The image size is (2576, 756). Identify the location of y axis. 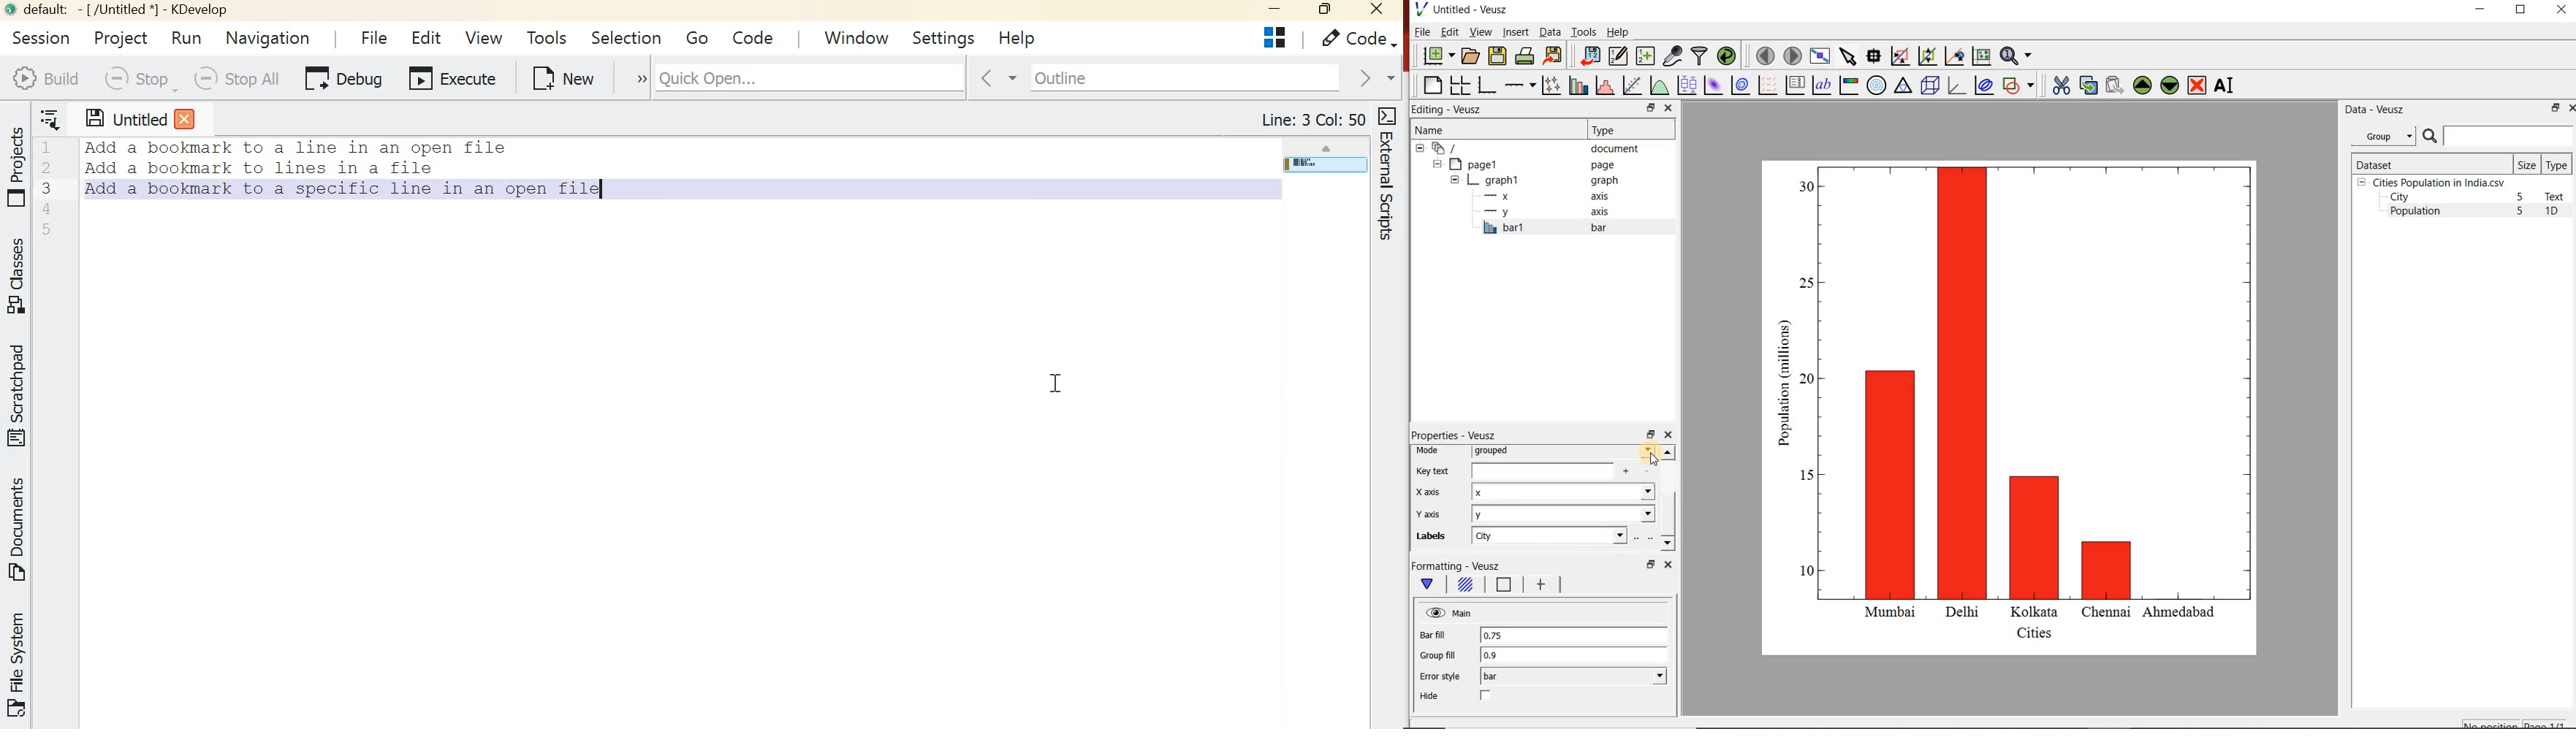
(1549, 212).